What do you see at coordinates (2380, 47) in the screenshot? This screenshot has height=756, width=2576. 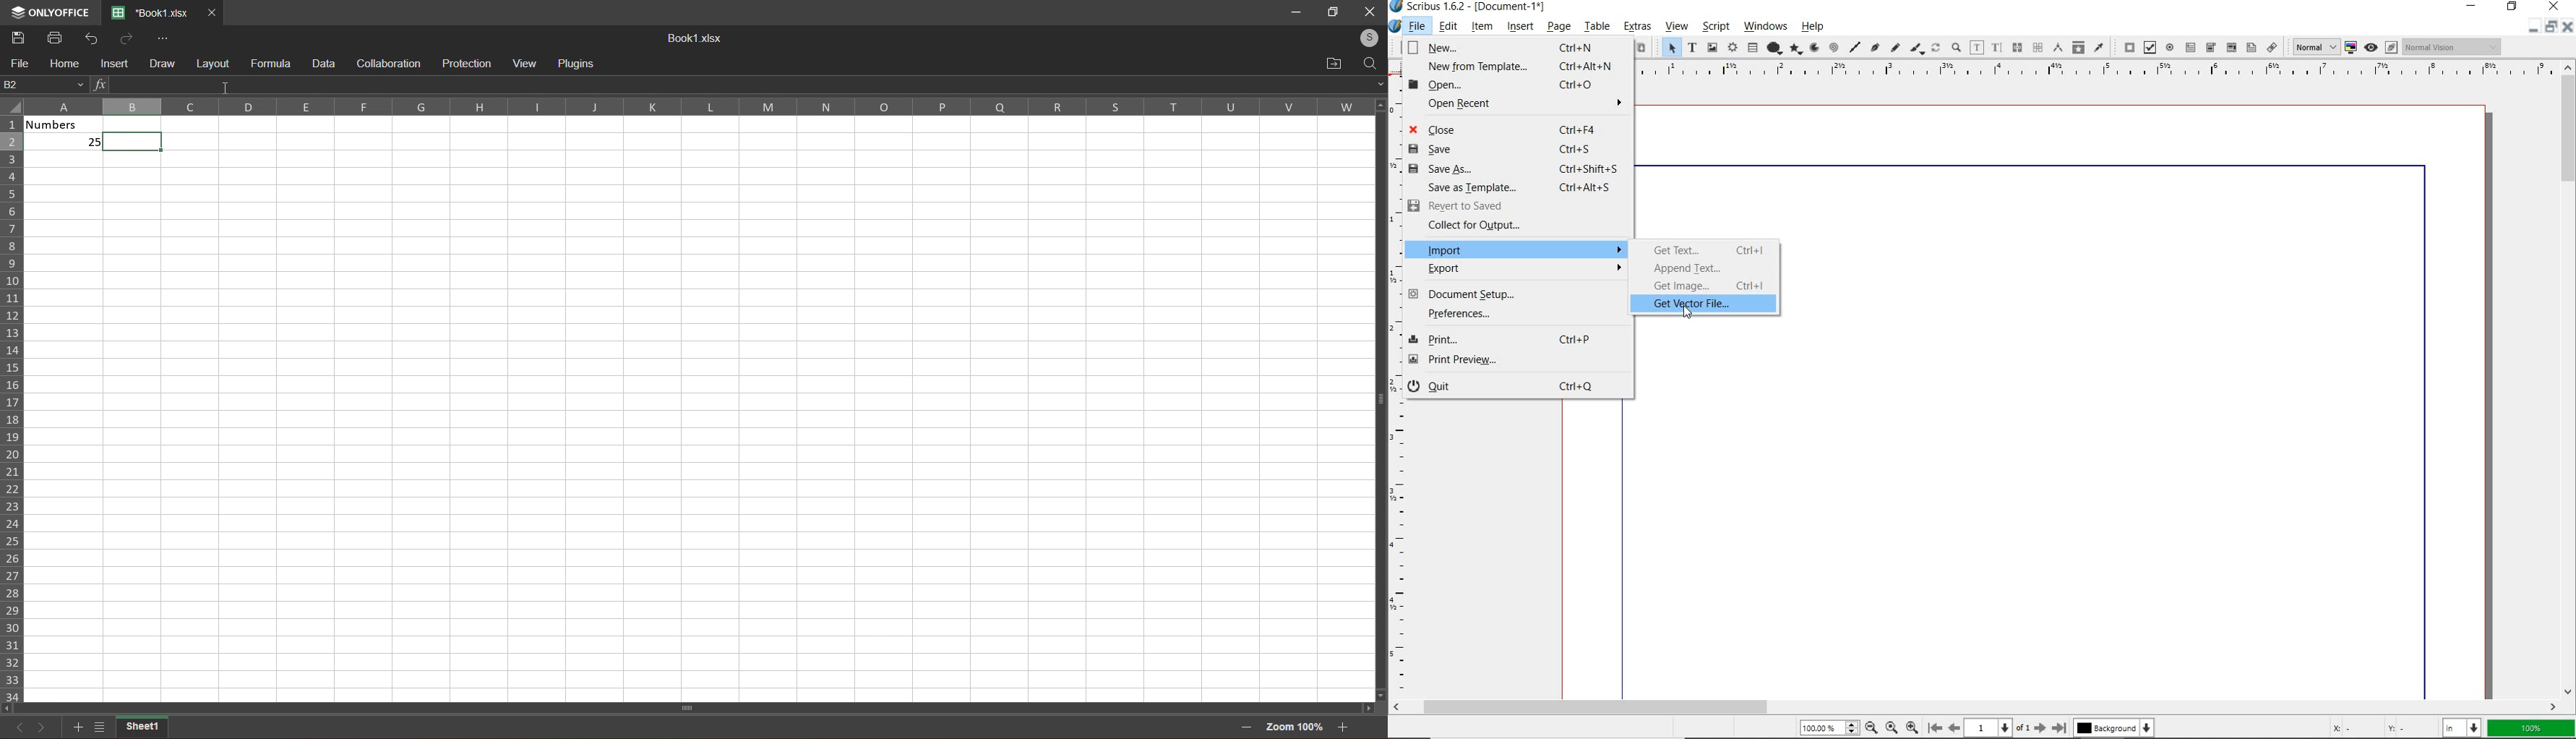 I see `preview mode` at bounding box center [2380, 47].